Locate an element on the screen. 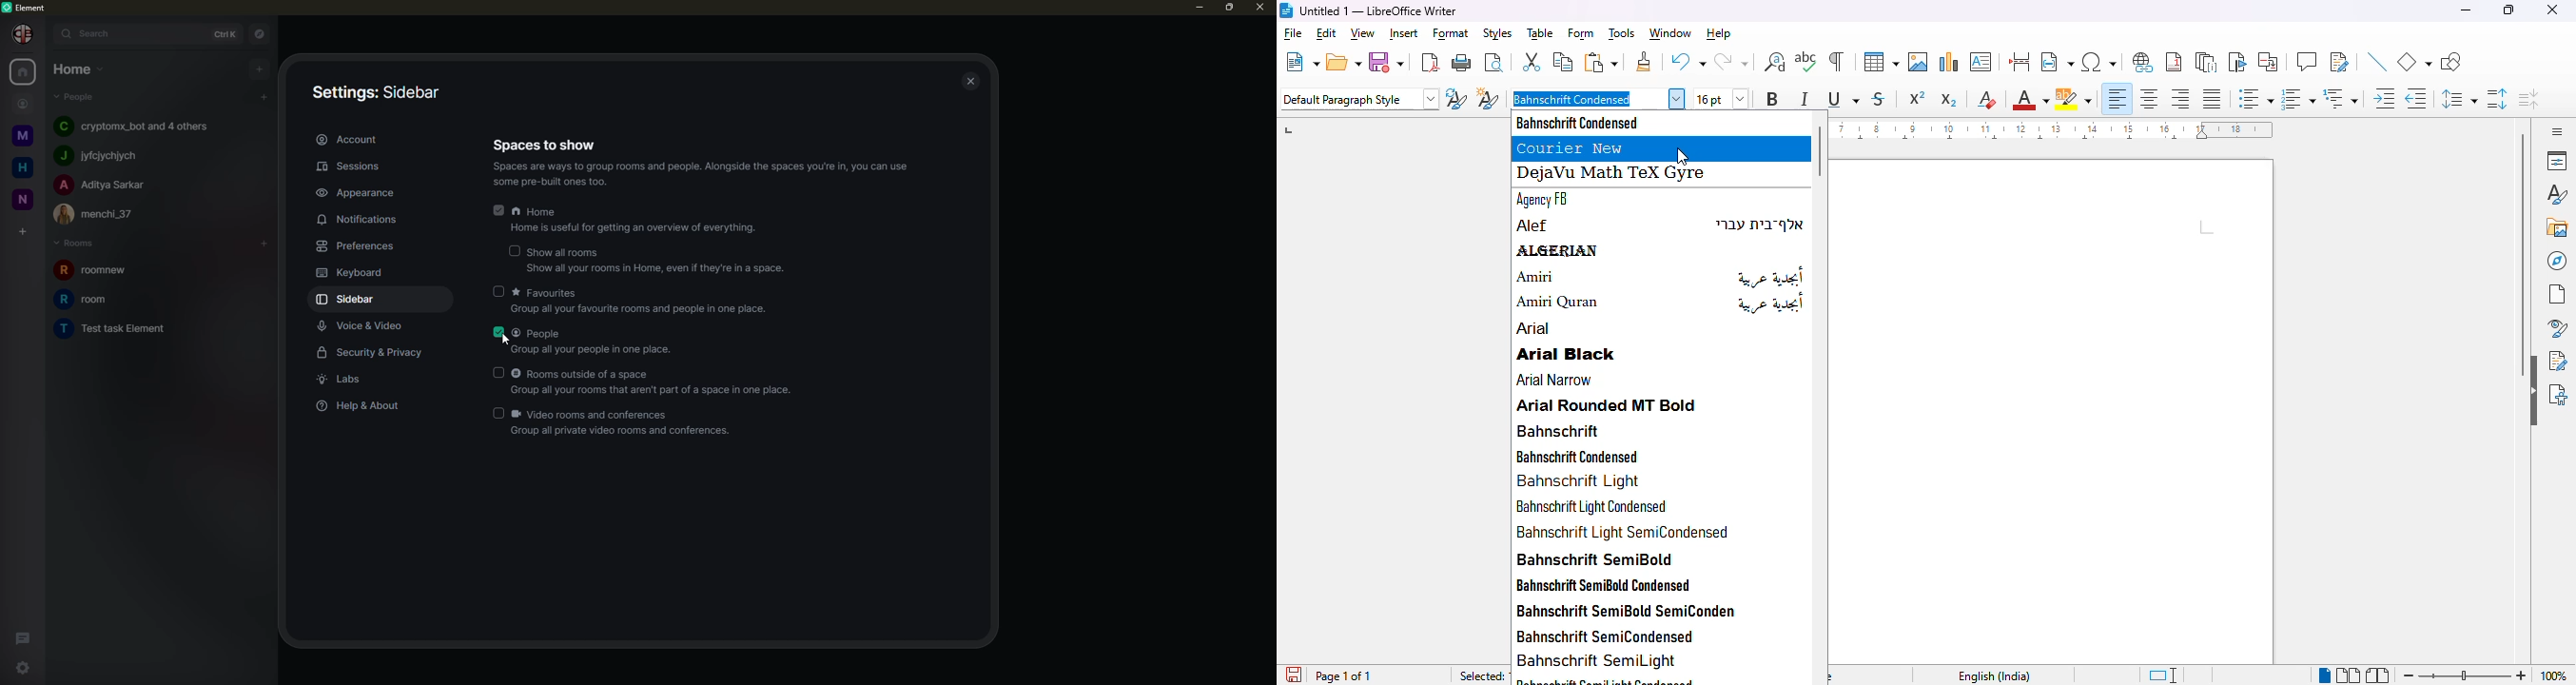 This screenshot has height=700, width=2576. expand is located at coordinates (45, 33).